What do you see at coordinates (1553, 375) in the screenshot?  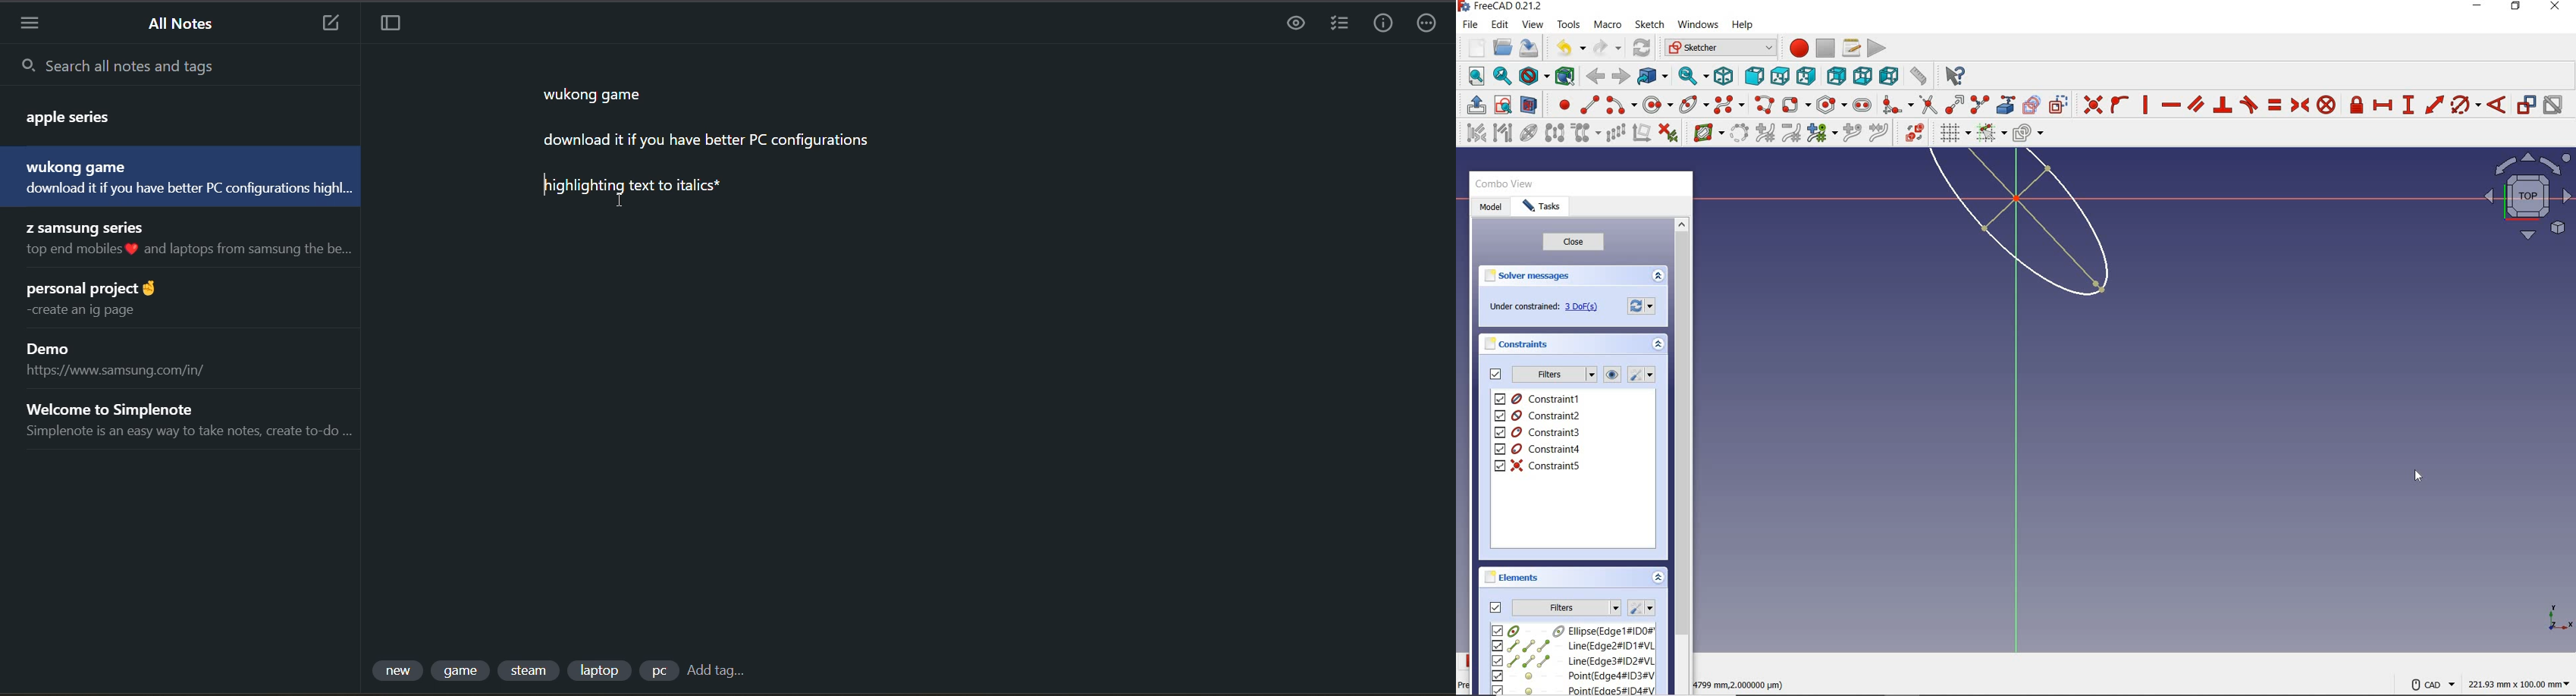 I see `filters` at bounding box center [1553, 375].